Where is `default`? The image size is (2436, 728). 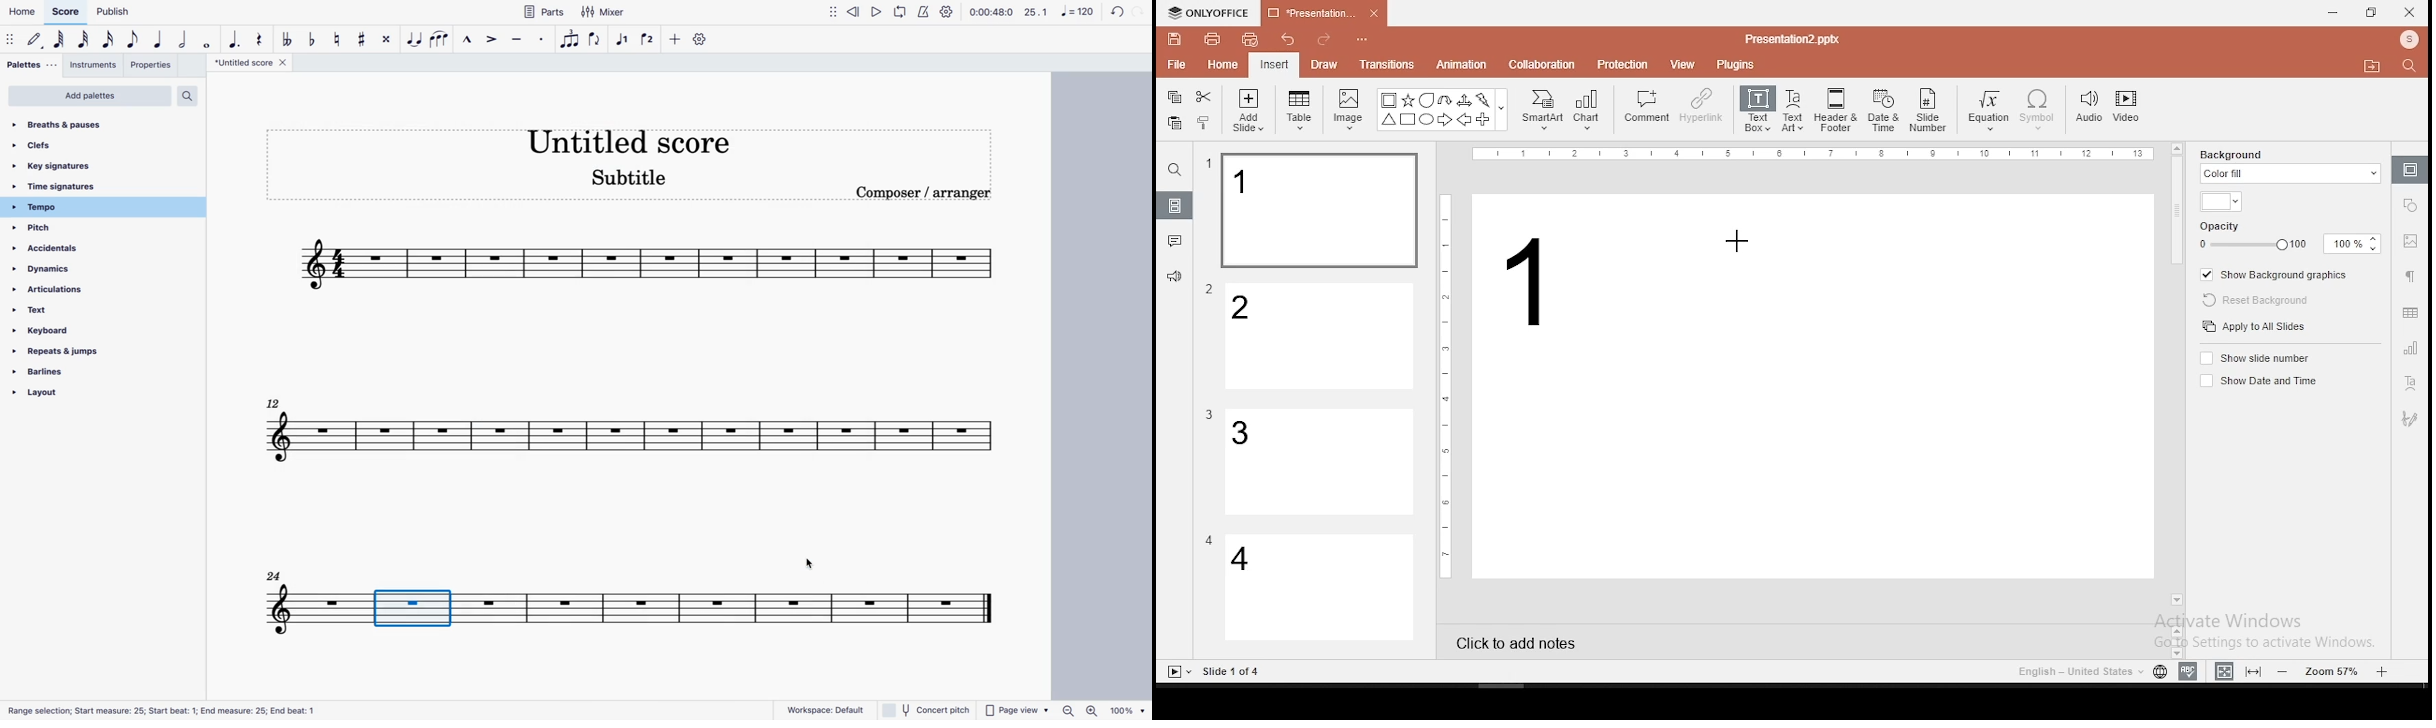 default is located at coordinates (34, 40).